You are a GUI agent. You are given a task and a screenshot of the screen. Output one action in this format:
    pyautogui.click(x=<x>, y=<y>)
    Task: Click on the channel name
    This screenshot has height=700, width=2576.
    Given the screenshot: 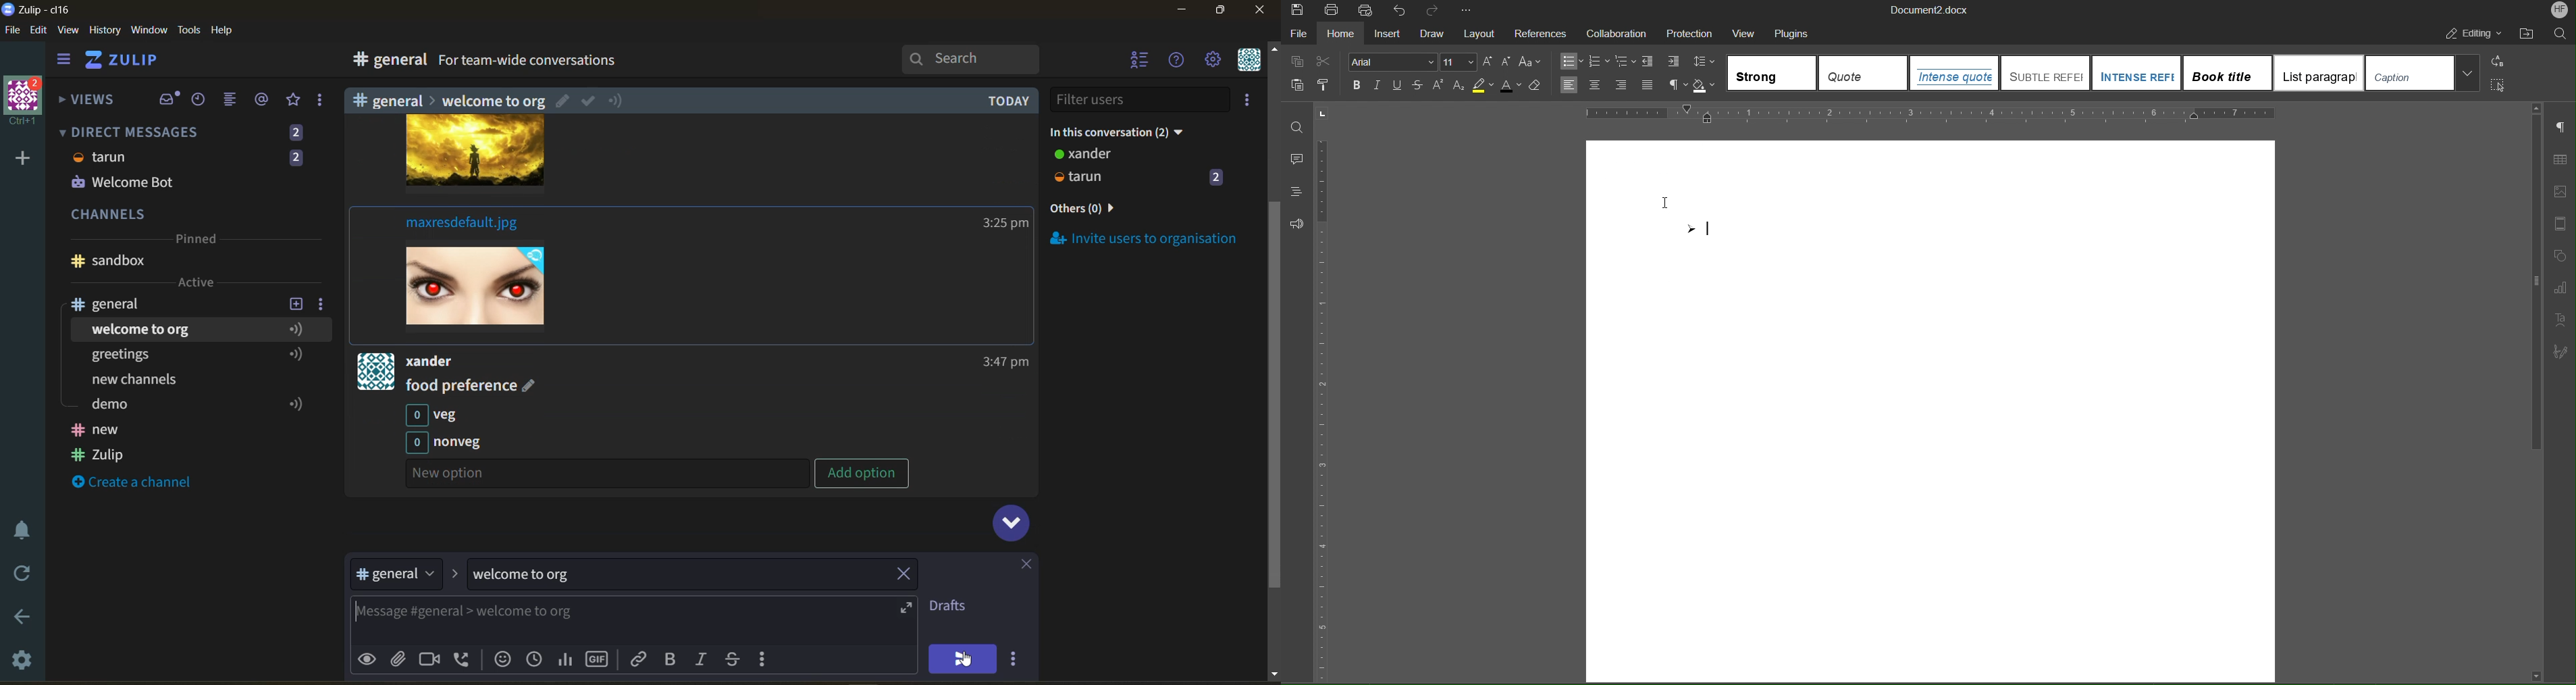 What is the action you would take?
    pyautogui.click(x=115, y=304)
    